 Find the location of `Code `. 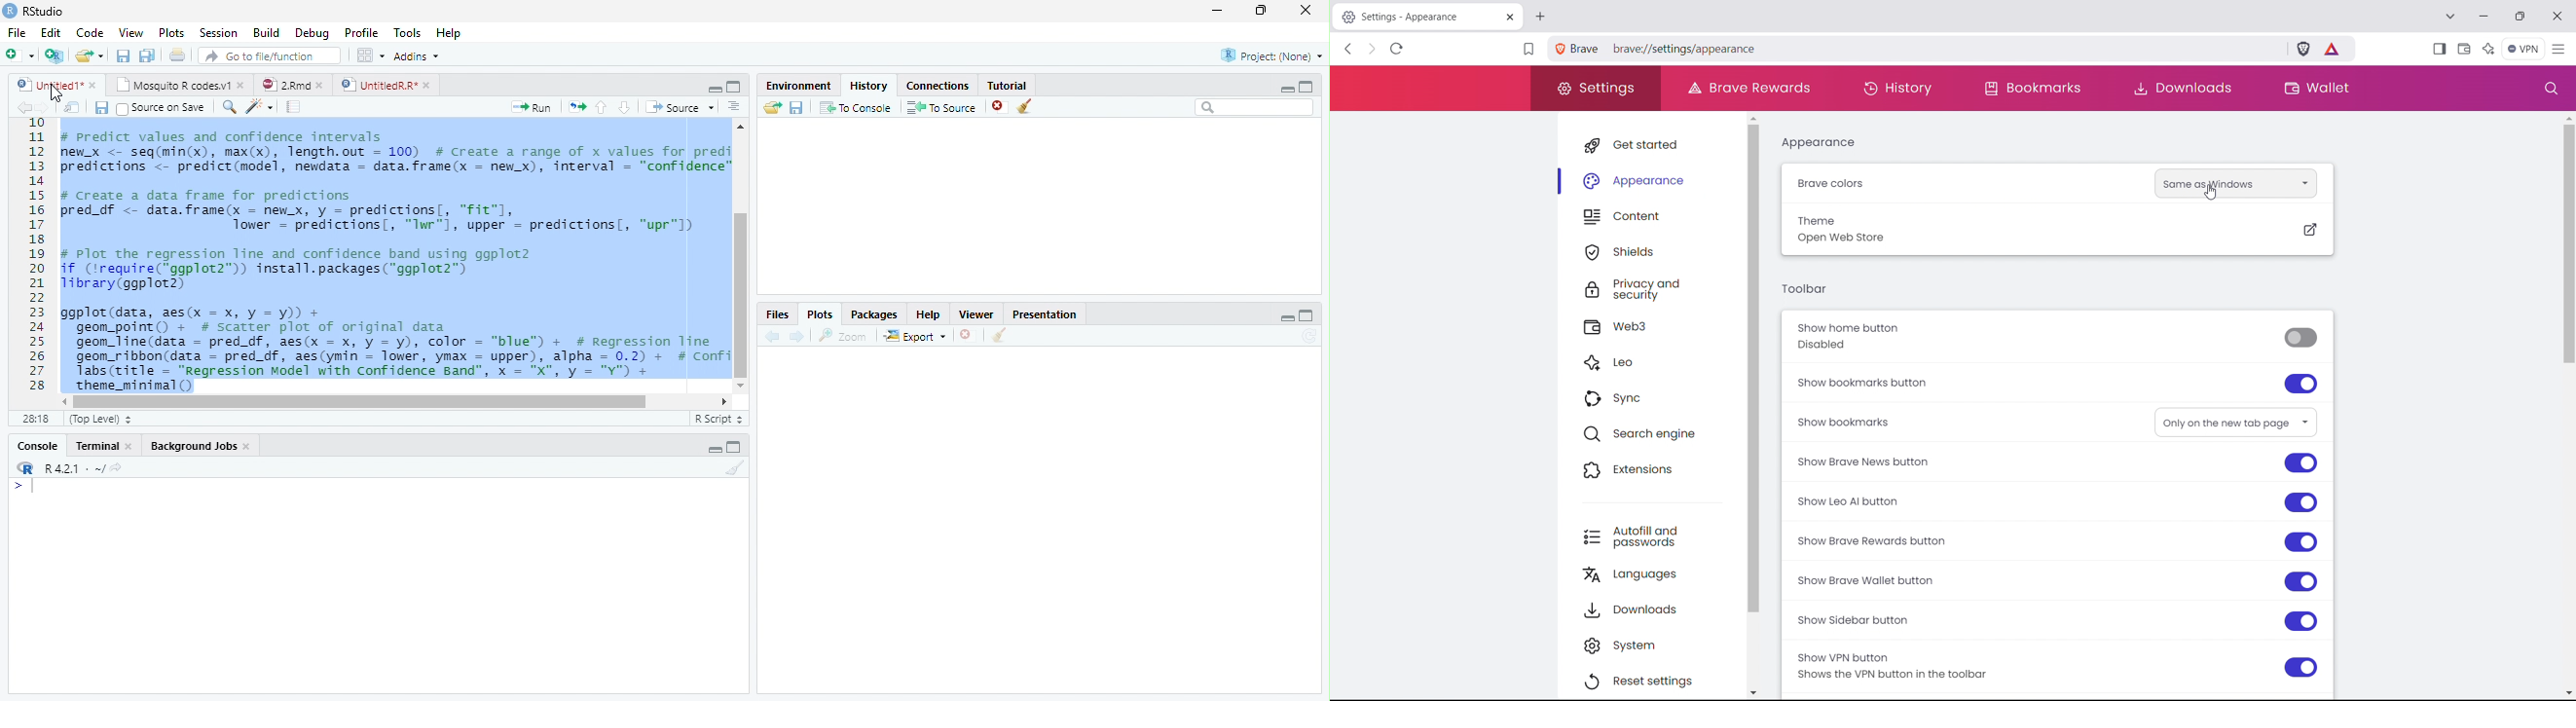

Code  is located at coordinates (261, 107).